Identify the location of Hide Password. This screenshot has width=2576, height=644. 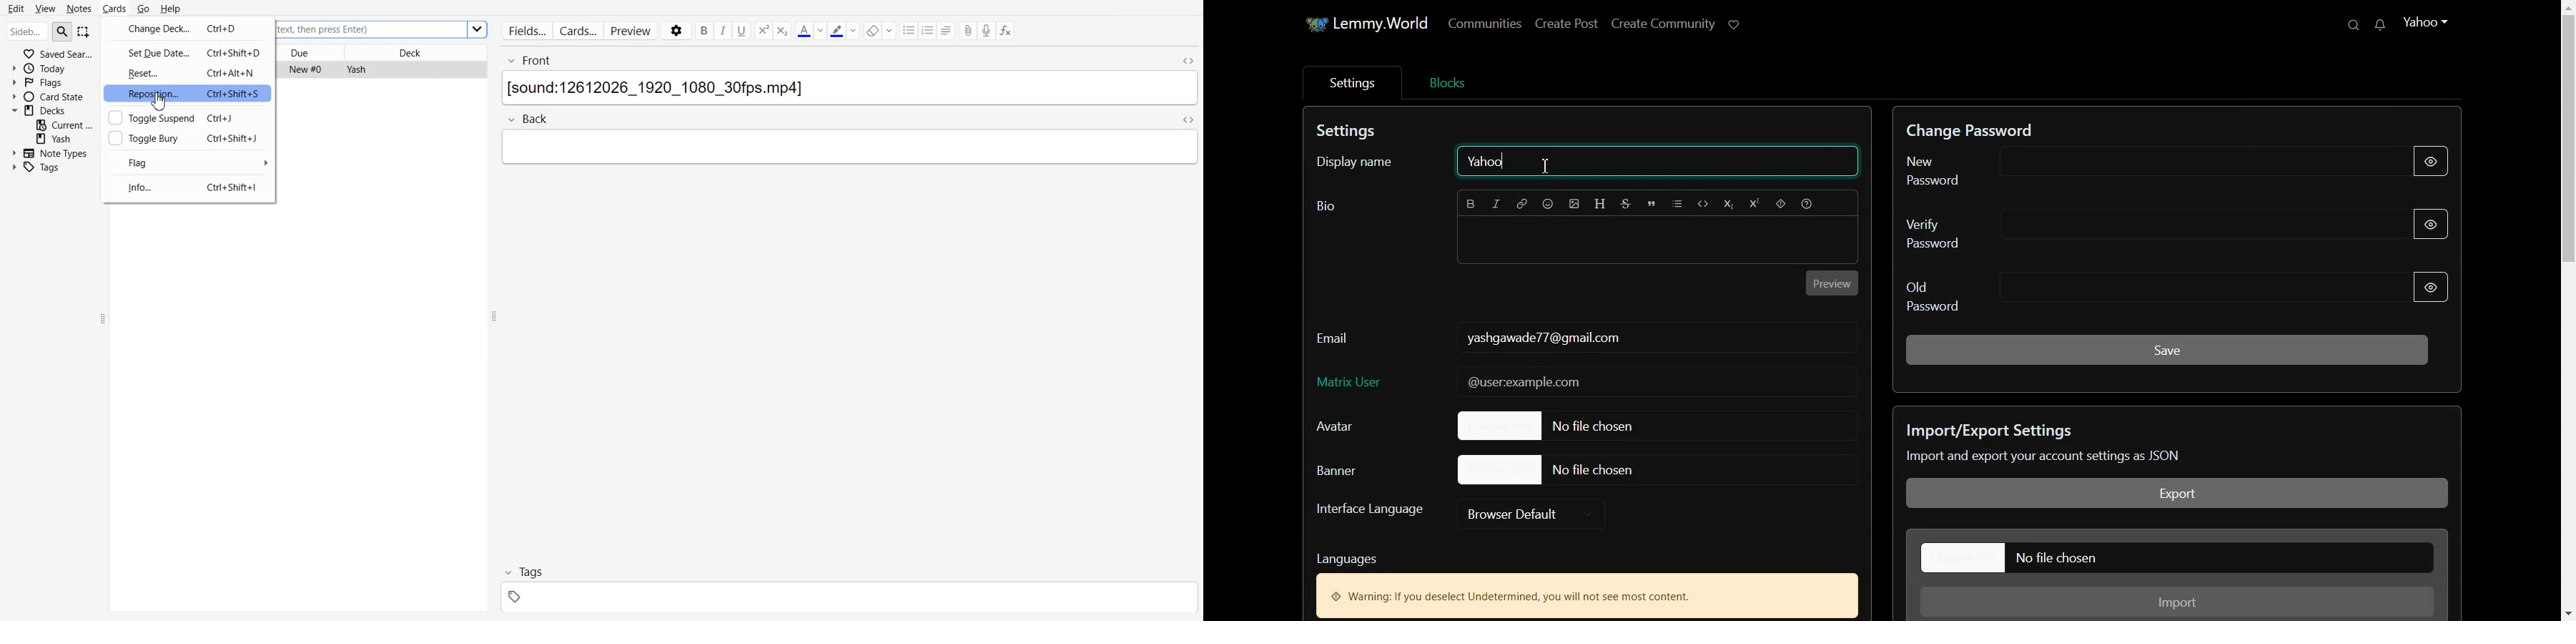
(2431, 287).